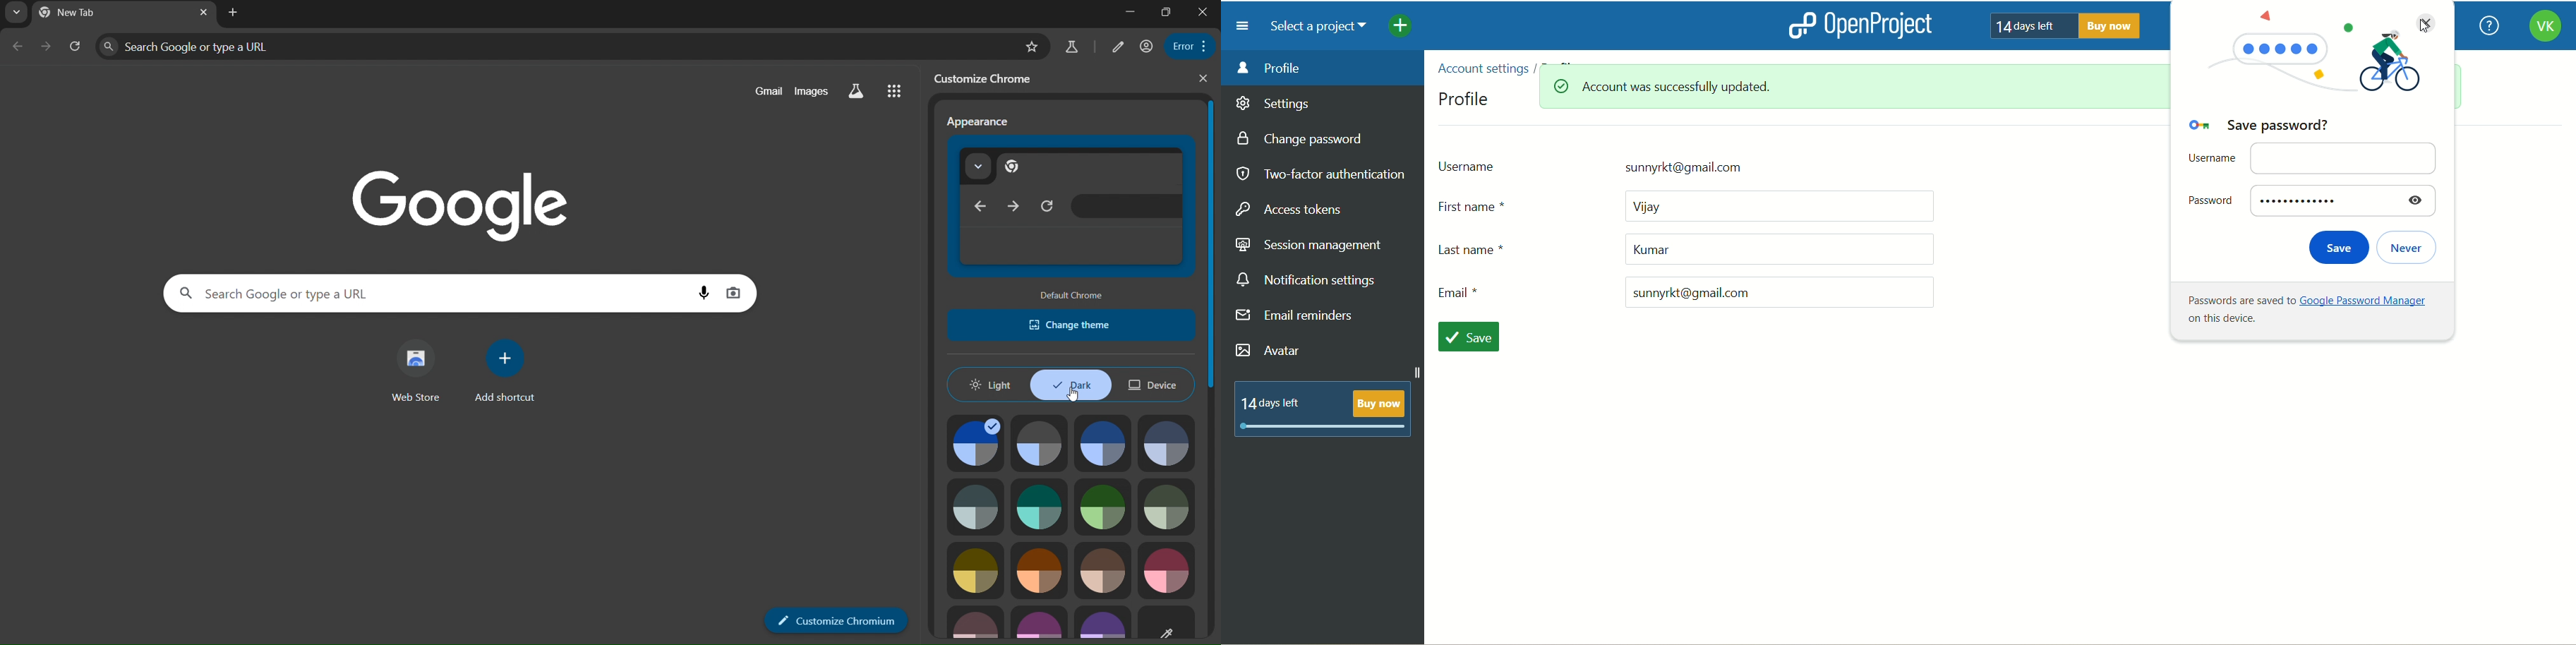  Describe the element at coordinates (837, 621) in the screenshot. I see `customize chromium` at that location.